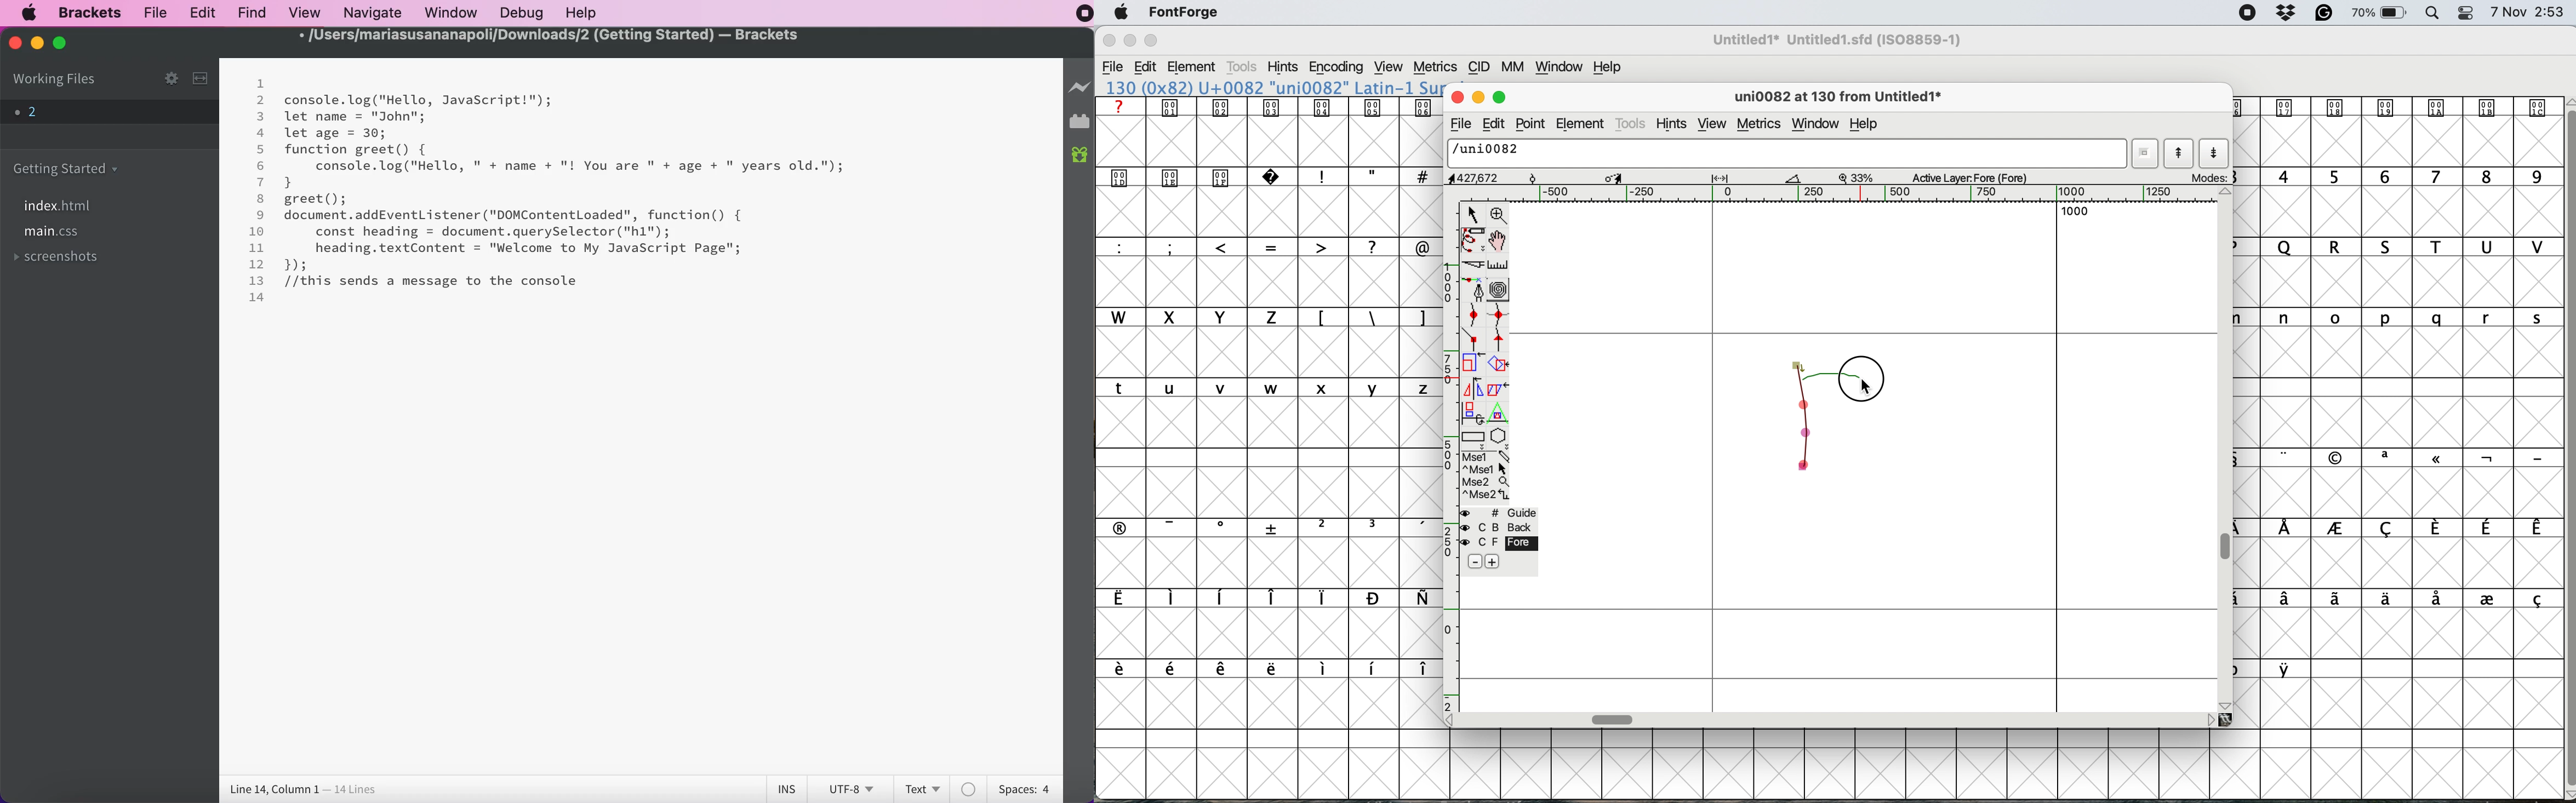  Describe the element at coordinates (2147, 153) in the screenshot. I see `current word list` at that location.